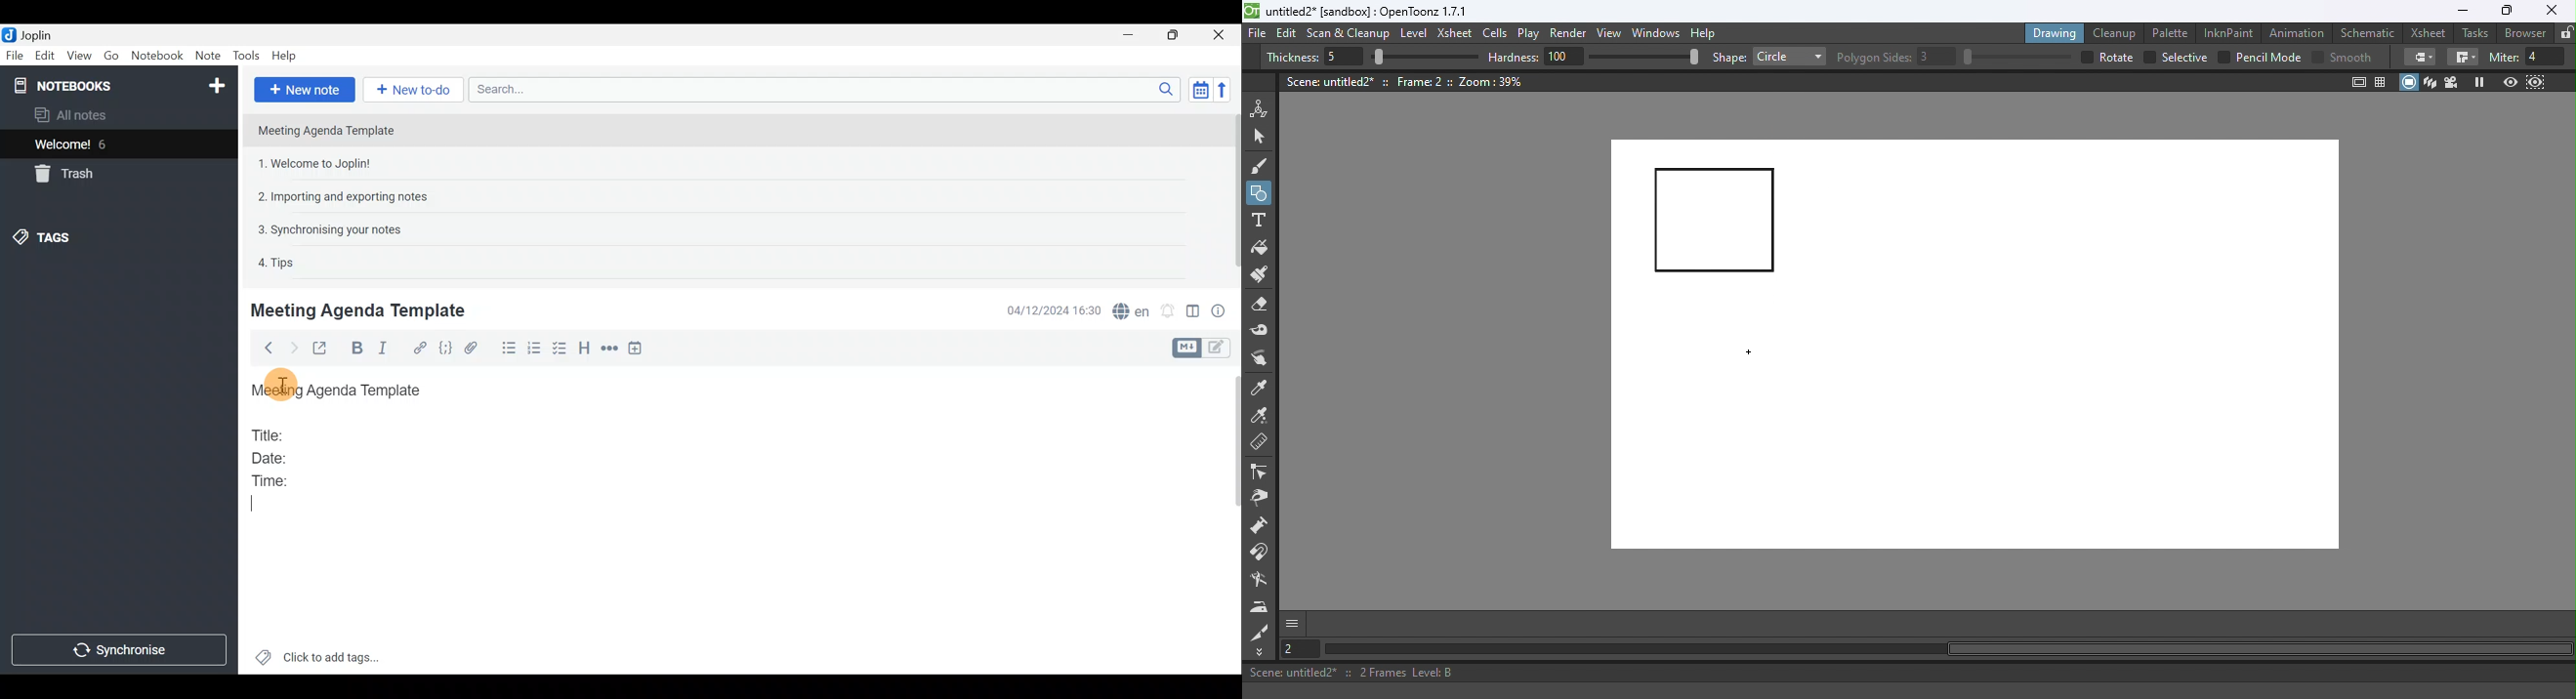 The image size is (2576, 700). What do you see at coordinates (121, 85) in the screenshot?
I see `Notebooks` at bounding box center [121, 85].